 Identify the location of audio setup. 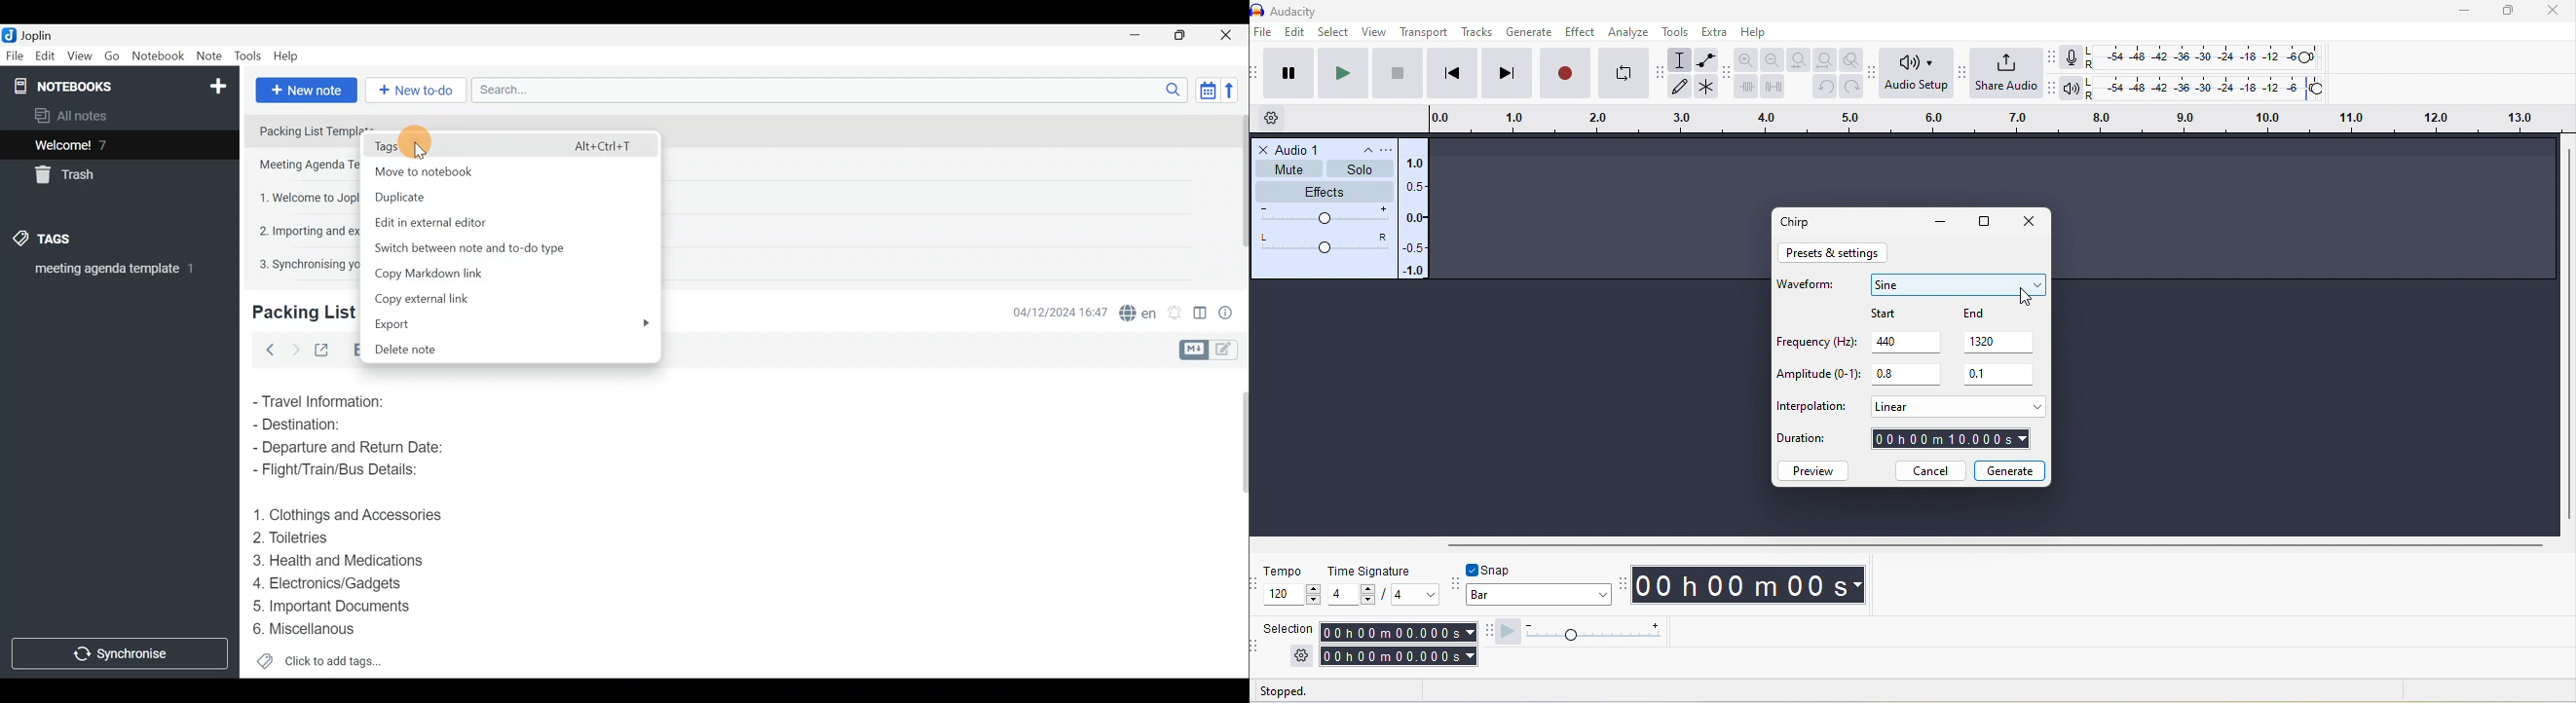
(1919, 74).